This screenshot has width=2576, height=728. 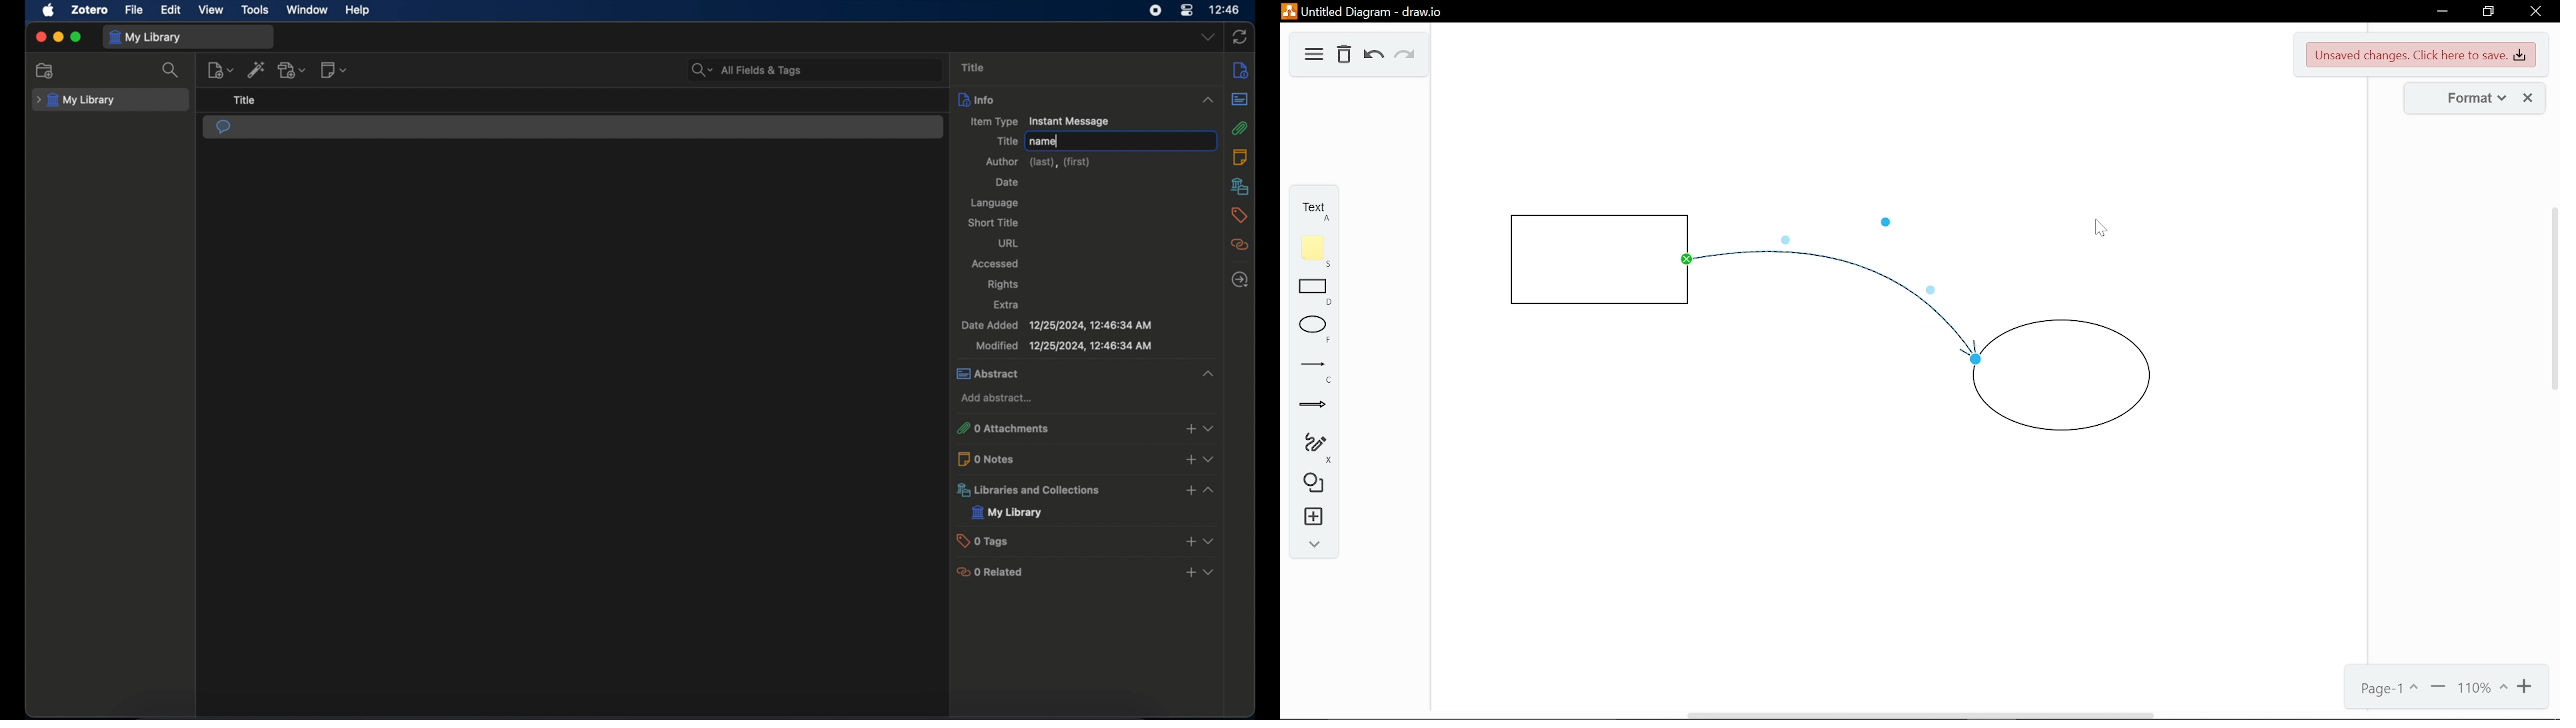 What do you see at coordinates (1310, 518) in the screenshot?
I see `Instert` at bounding box center [1310, 518].